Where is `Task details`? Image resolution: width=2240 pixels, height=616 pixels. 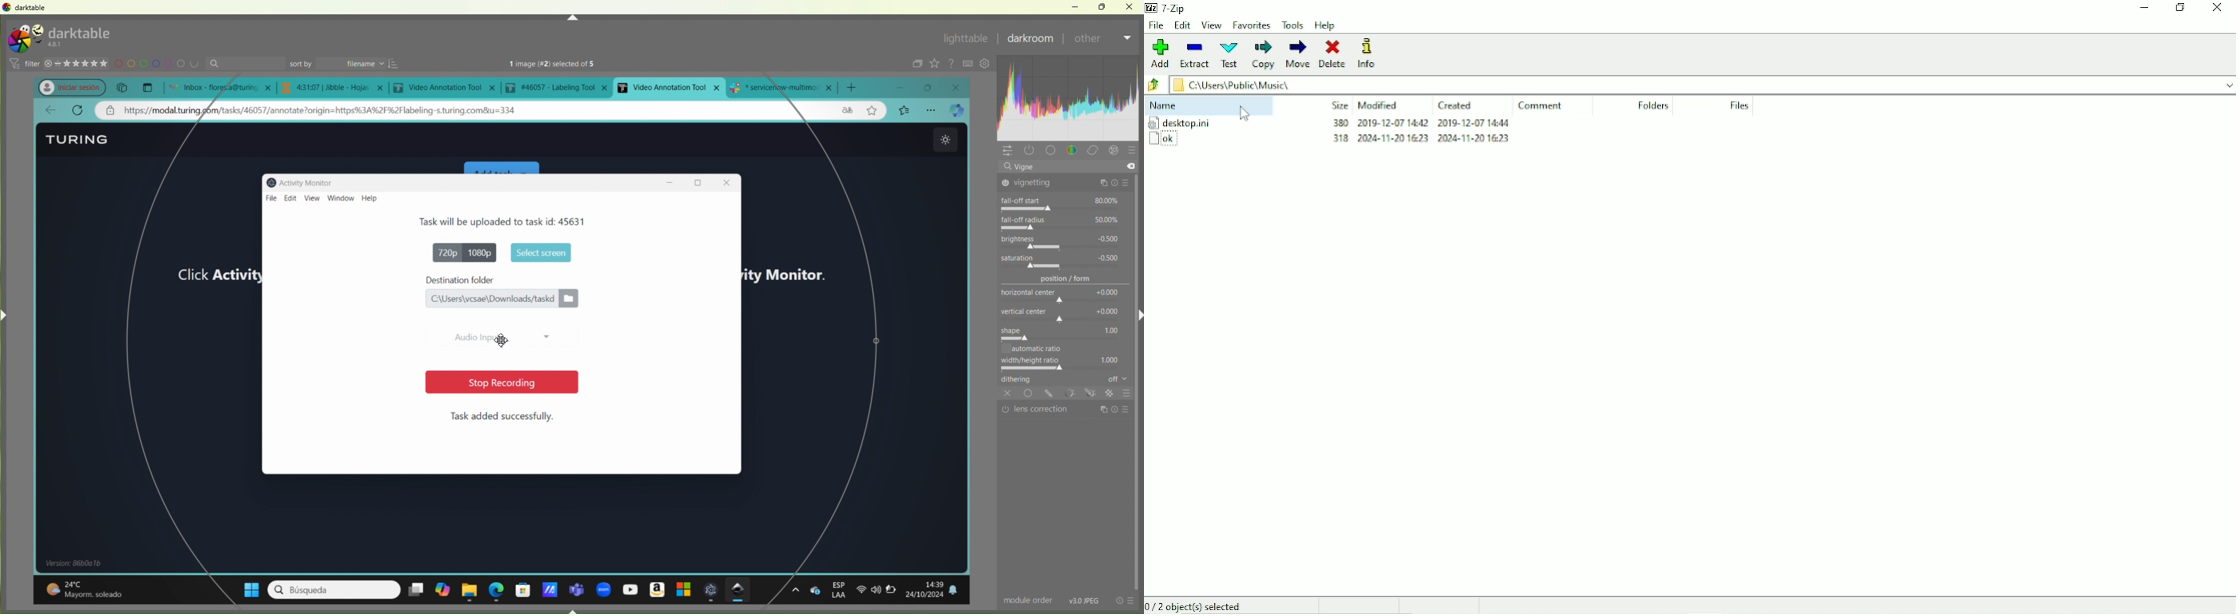
Task details is located at coordinates (469, 221).